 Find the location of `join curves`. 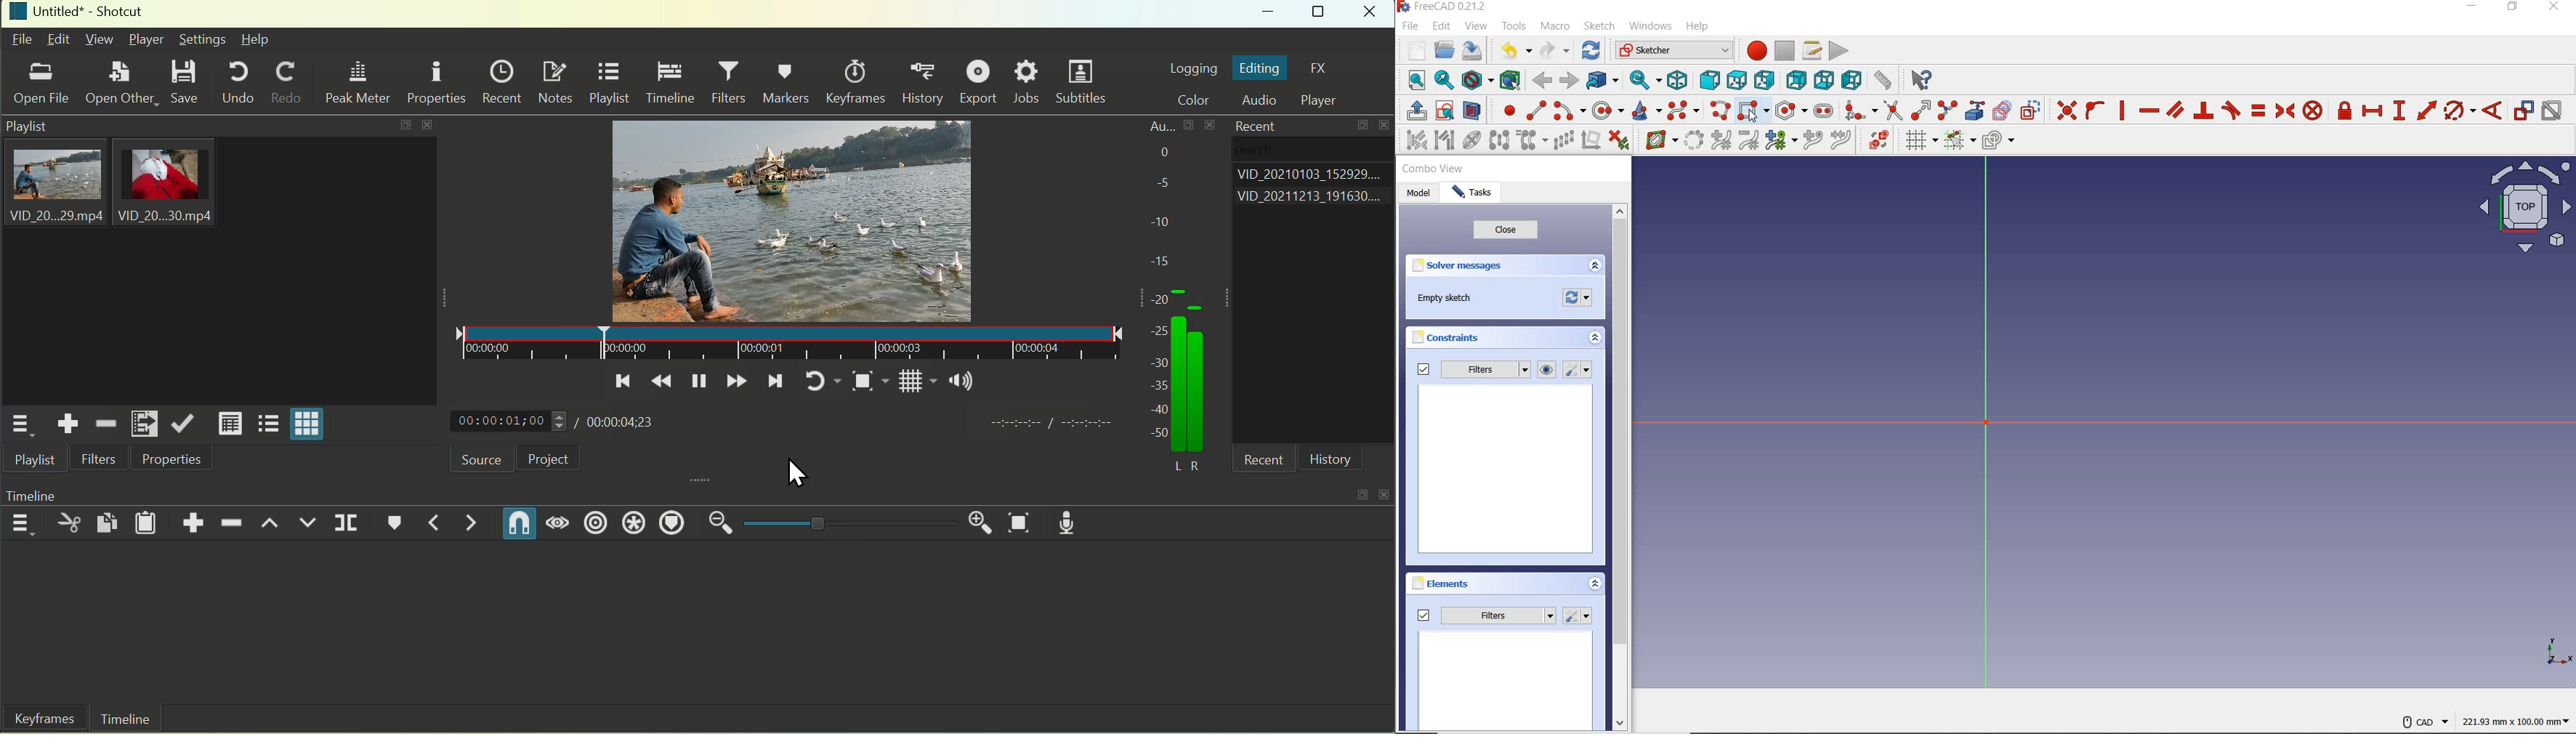

join curves is located at coordinates (1842, 142).